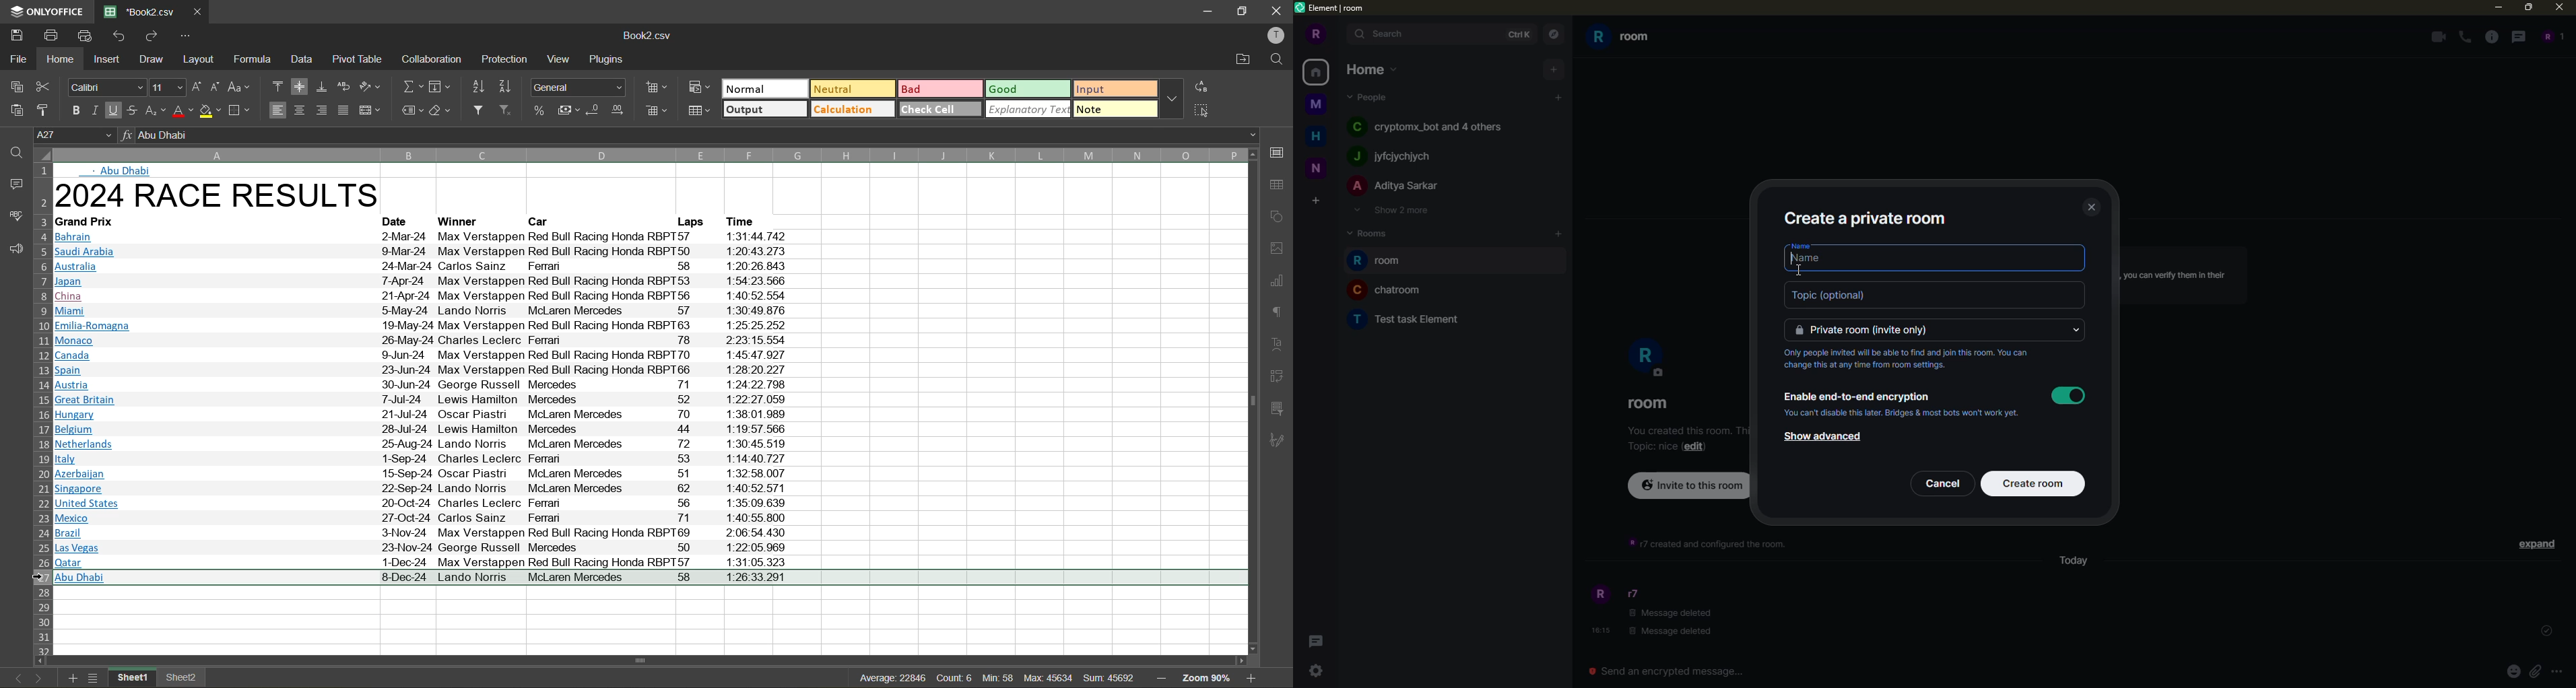  Describe the element at coordinates (90, 222) in the screenshot. I see `text info` at that location.